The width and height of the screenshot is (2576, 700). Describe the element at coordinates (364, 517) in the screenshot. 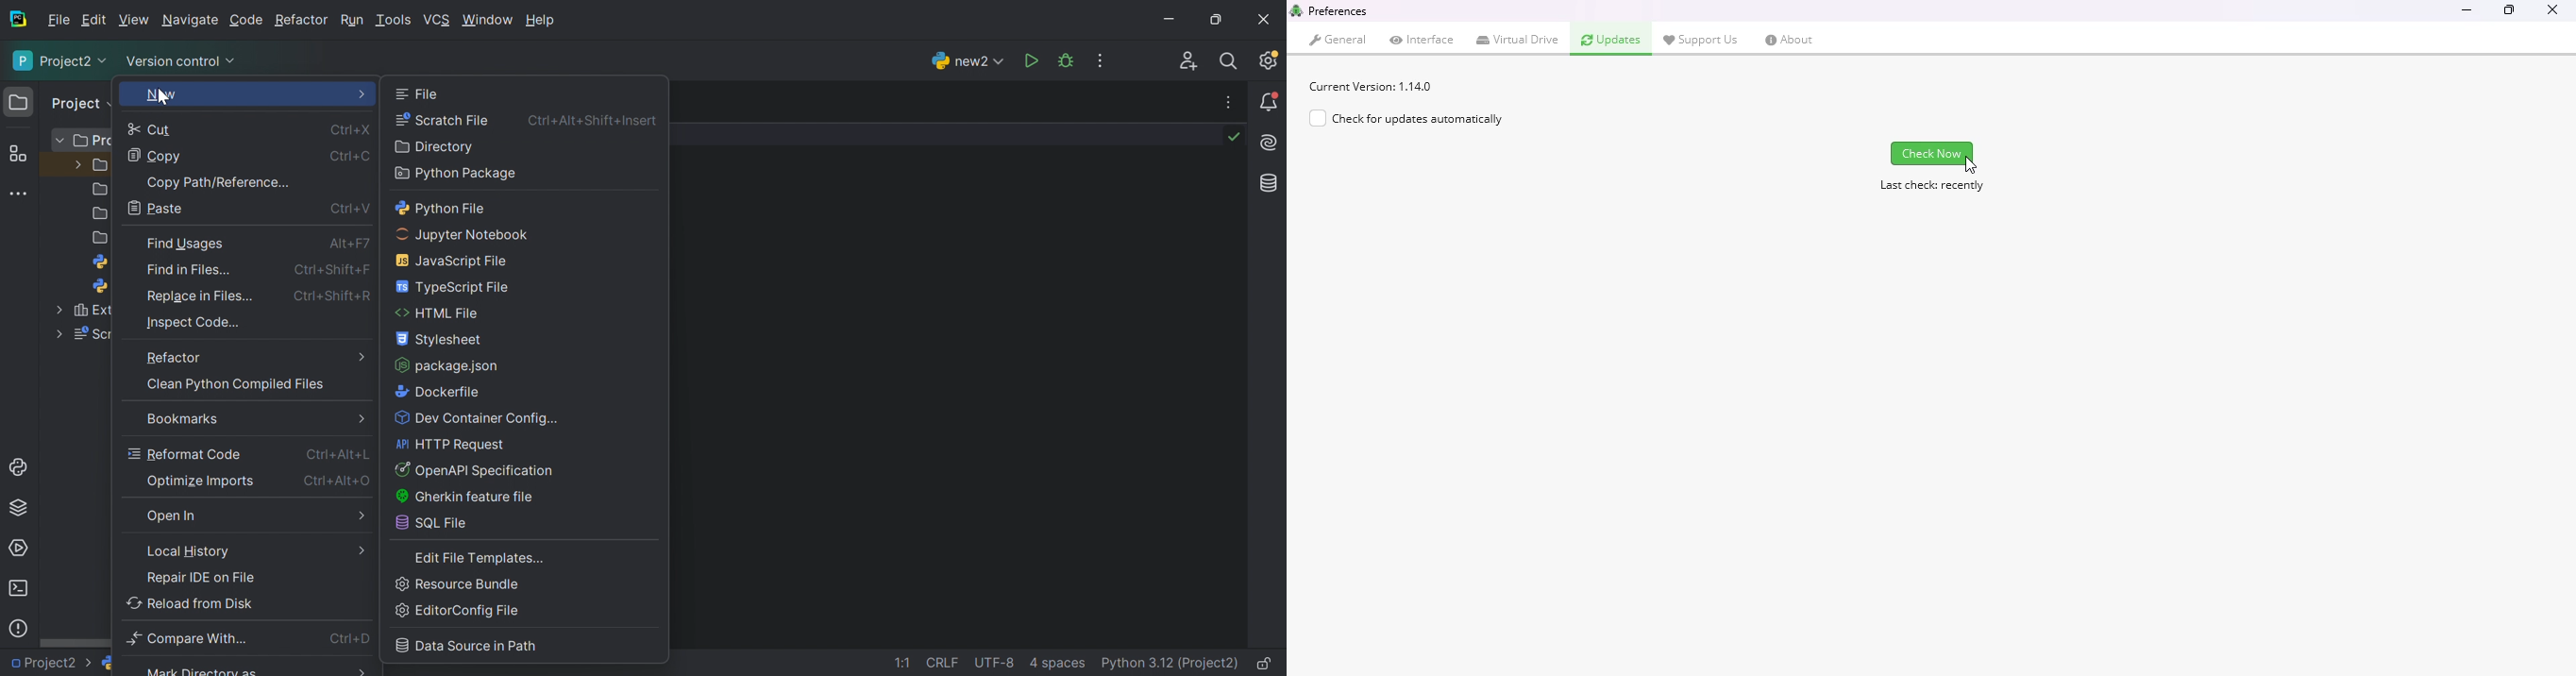

I see `More` at that location.